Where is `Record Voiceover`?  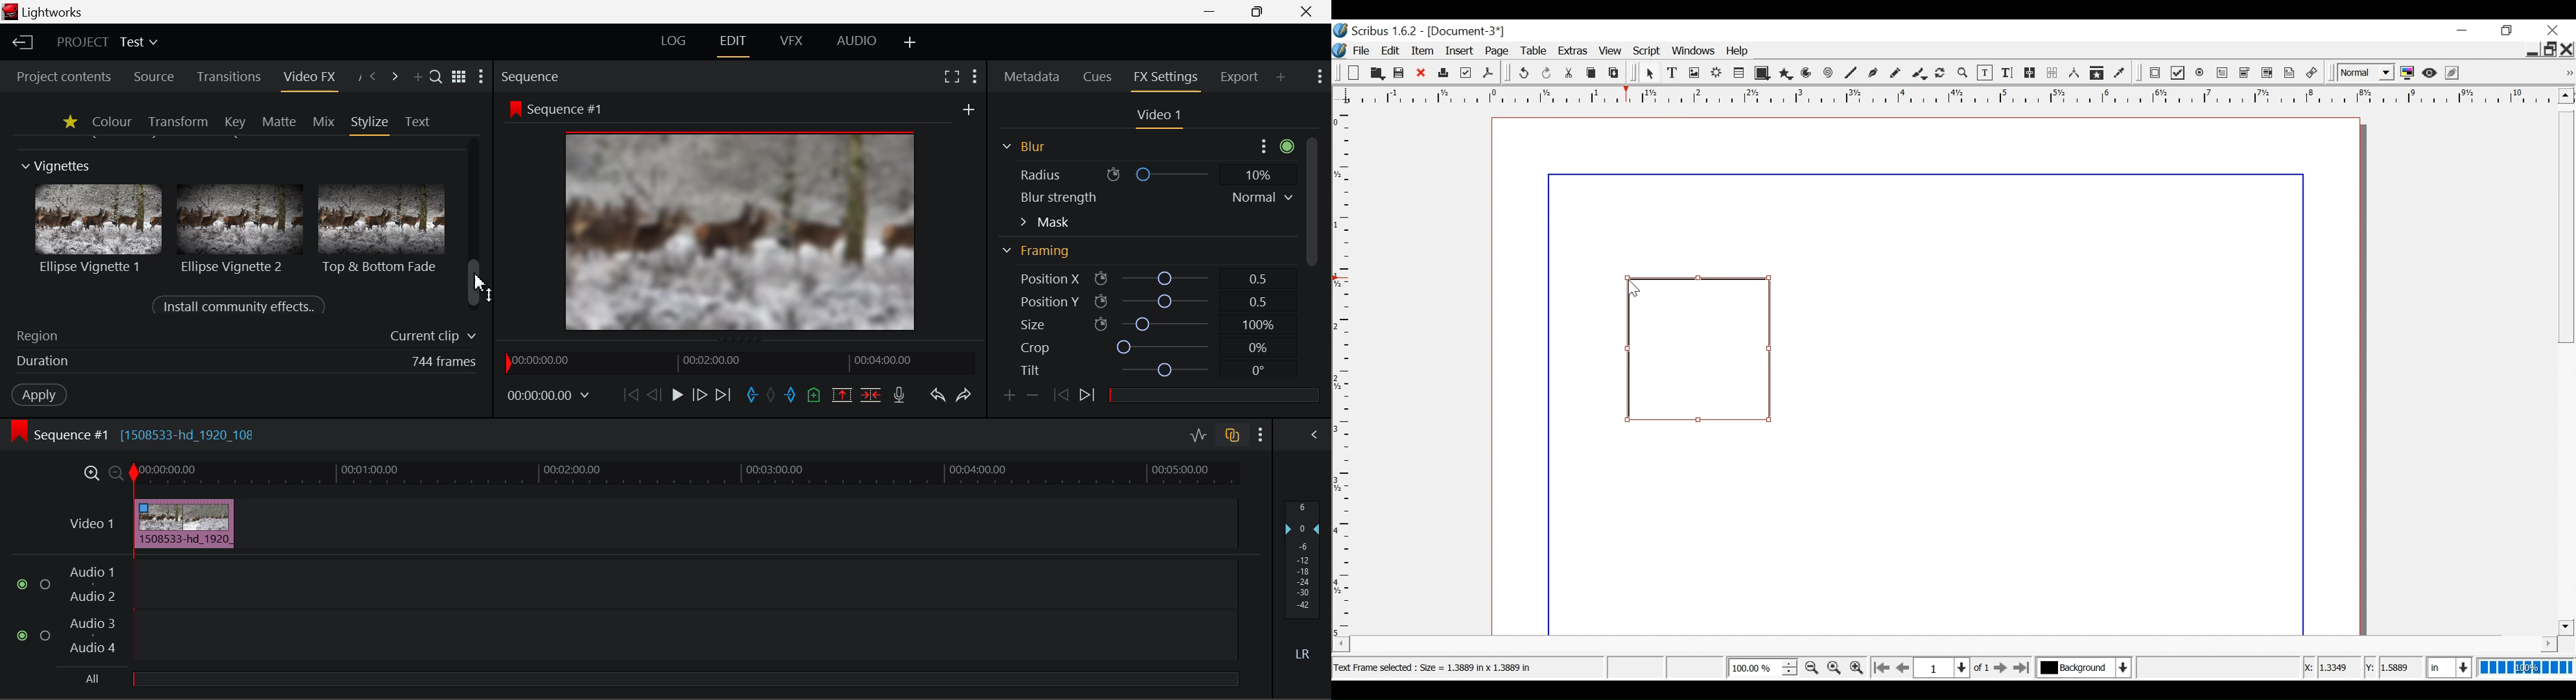
Record Voiceover is located at coordinates (900, 394).